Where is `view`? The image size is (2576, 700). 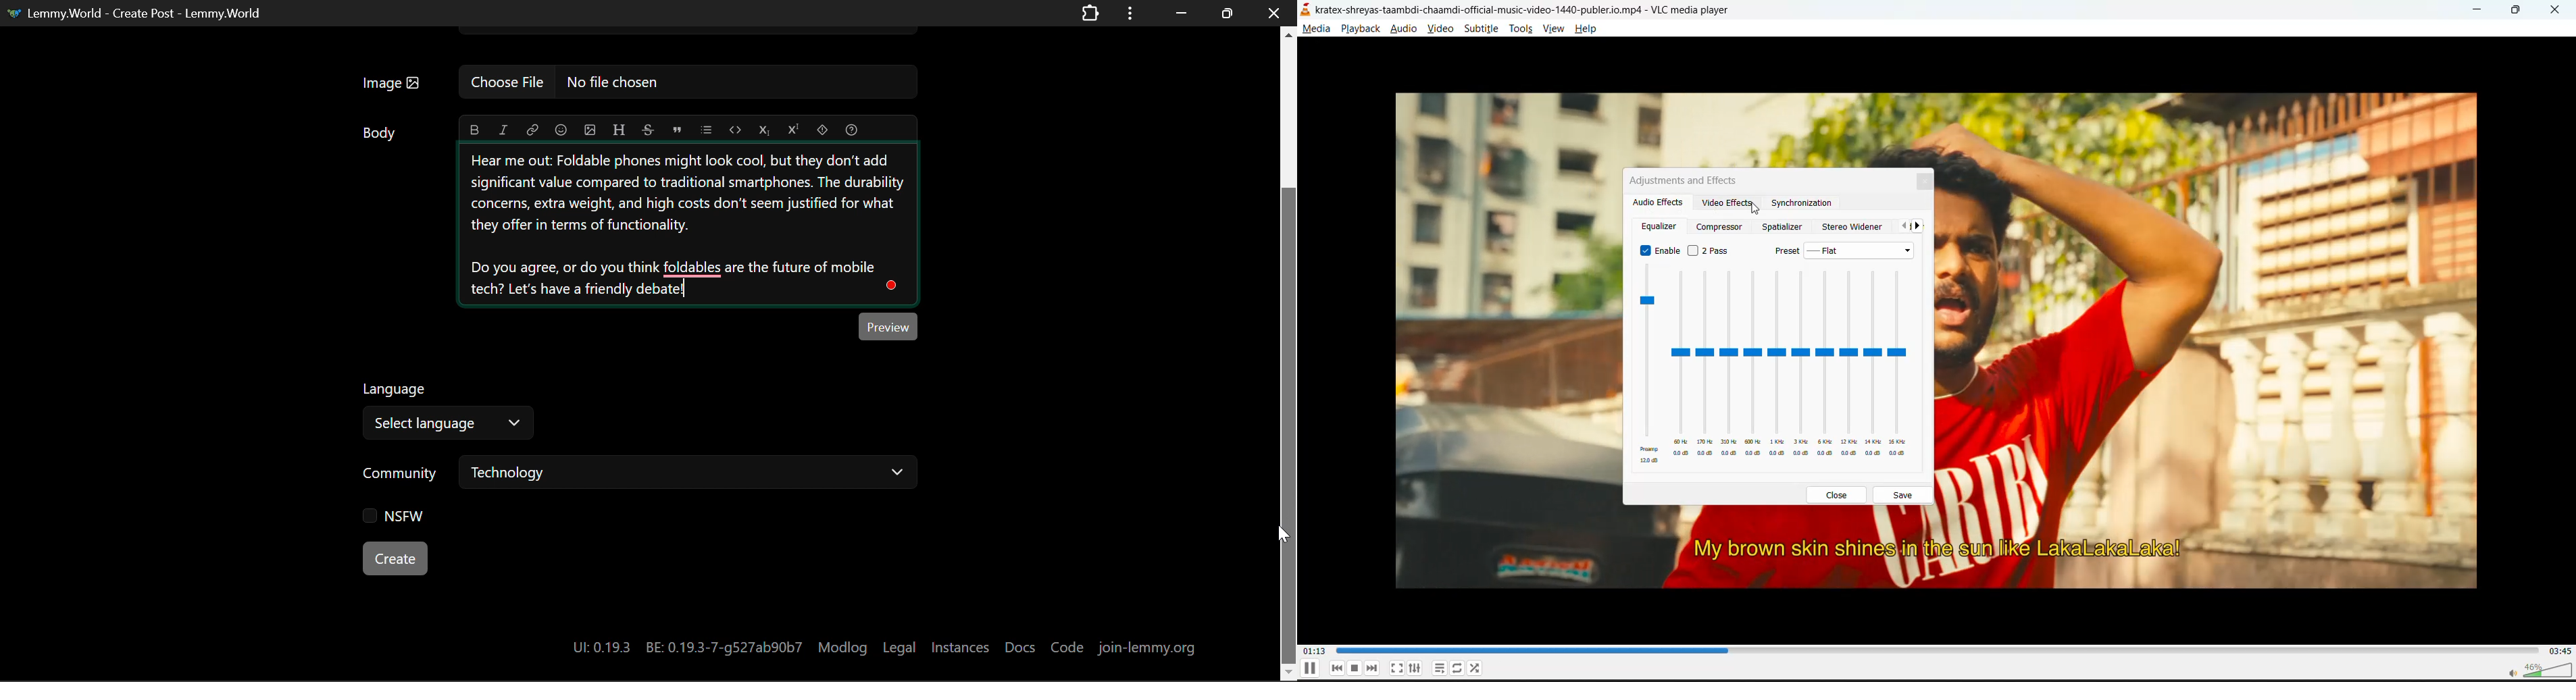 view is located at coordinates (1555, 30).